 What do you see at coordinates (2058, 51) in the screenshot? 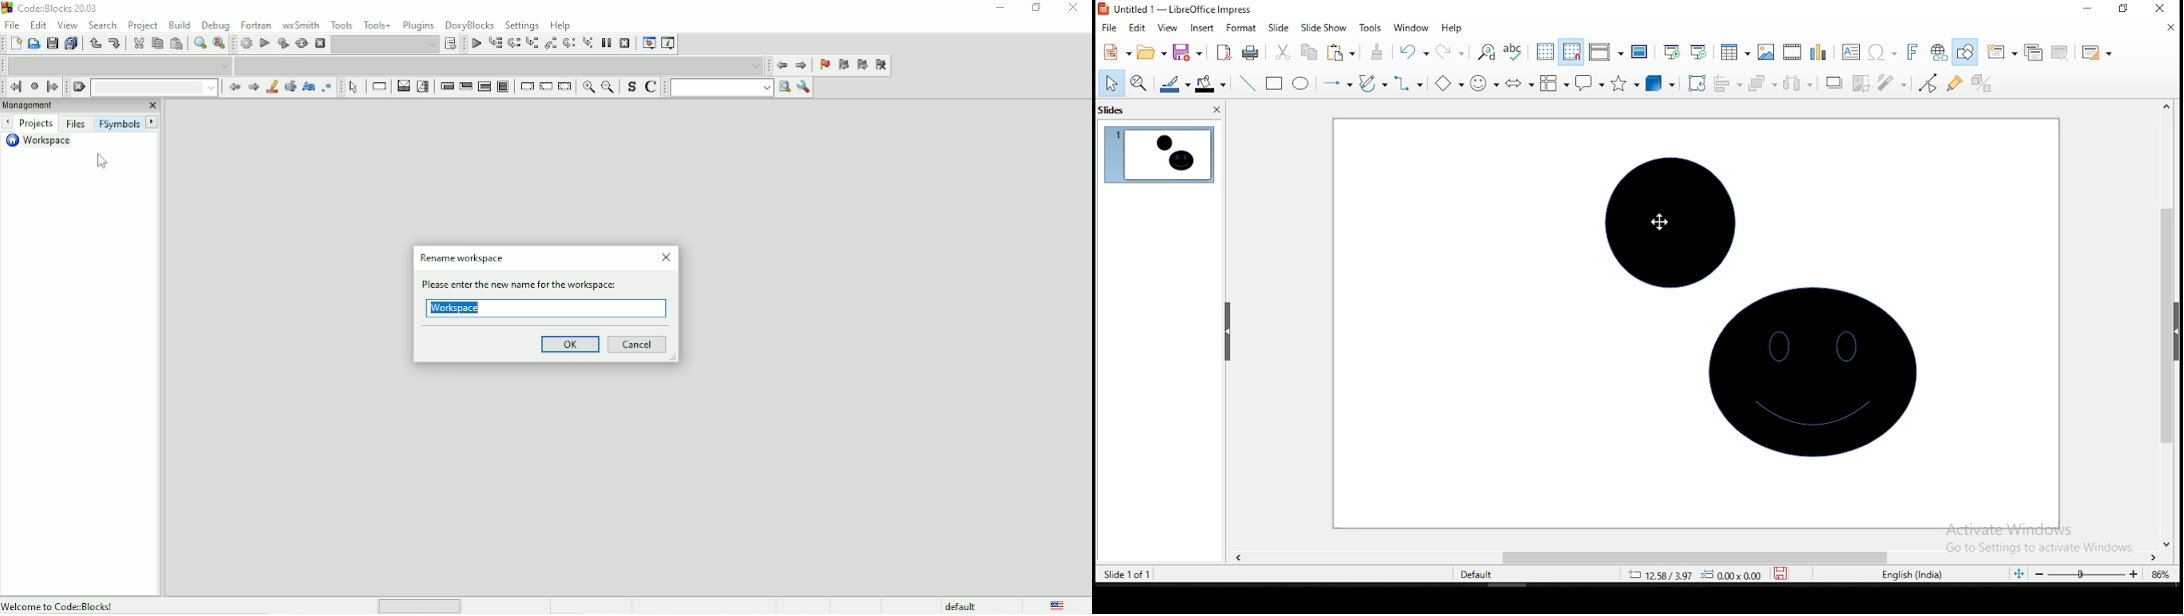
I see `delete slide` at bounding box center [2058, 51].